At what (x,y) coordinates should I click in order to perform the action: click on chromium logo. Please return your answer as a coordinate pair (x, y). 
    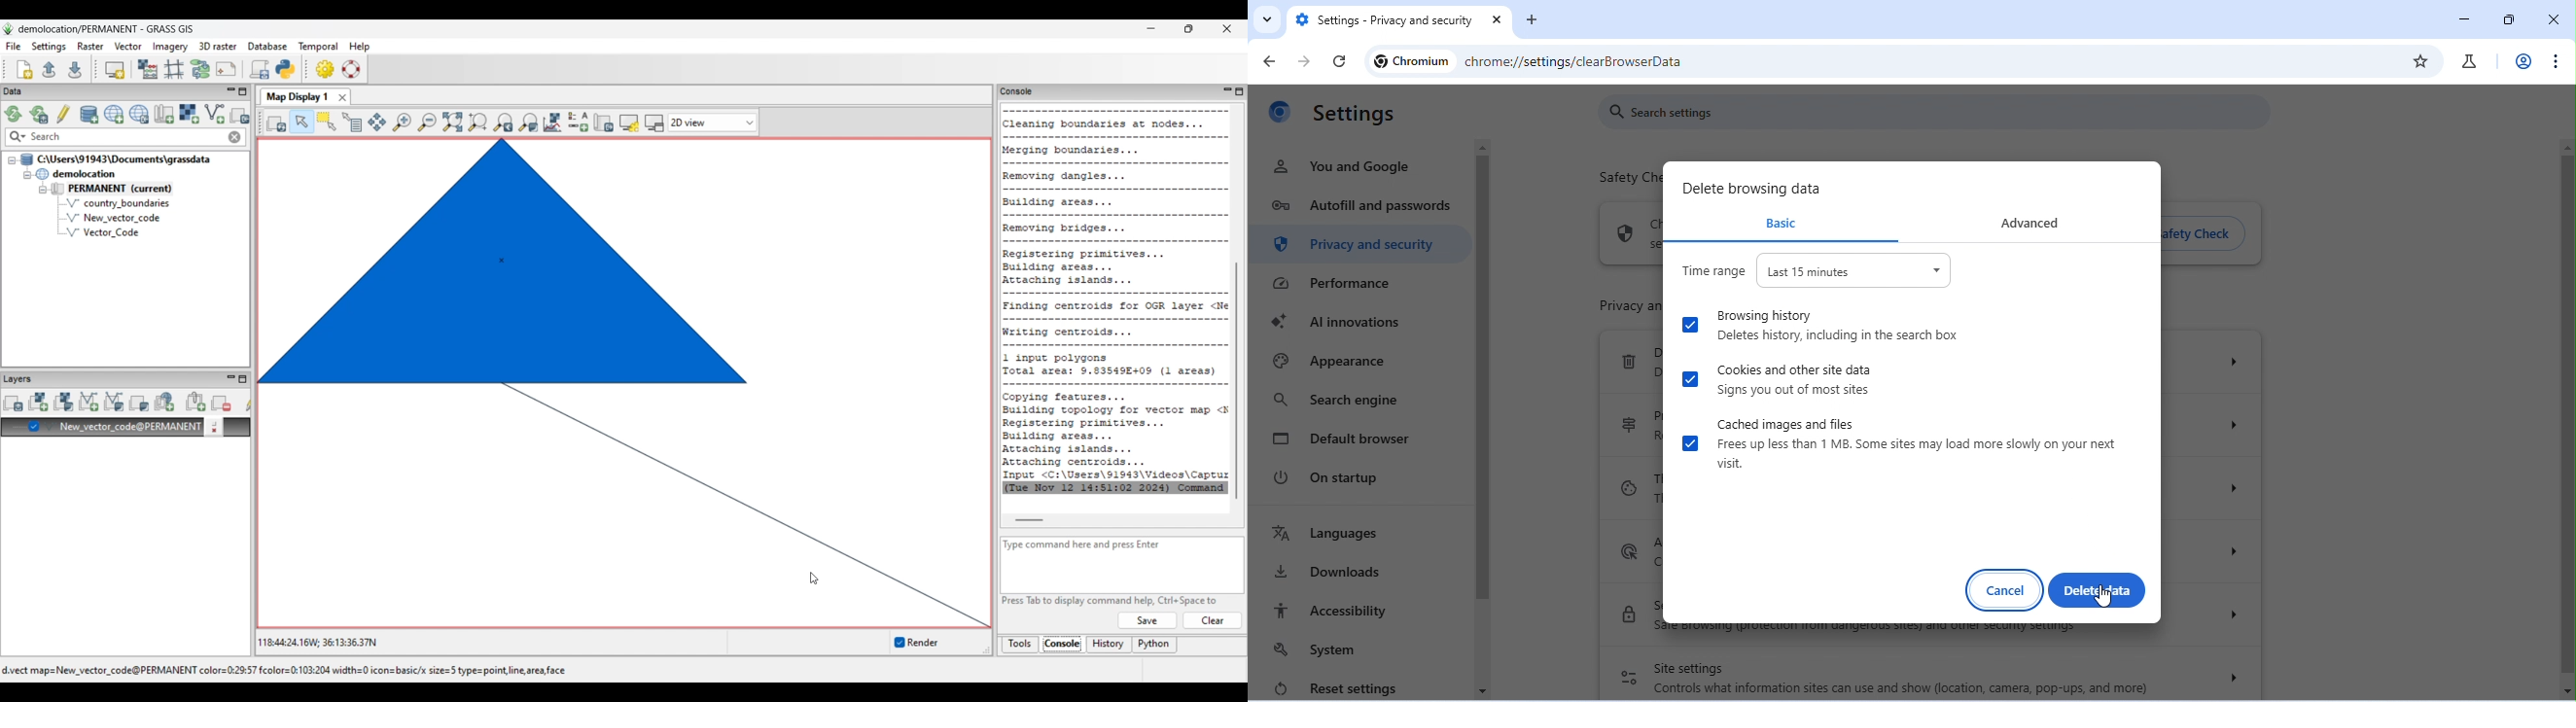
    Looking at the image, I should click on (1279, 116).